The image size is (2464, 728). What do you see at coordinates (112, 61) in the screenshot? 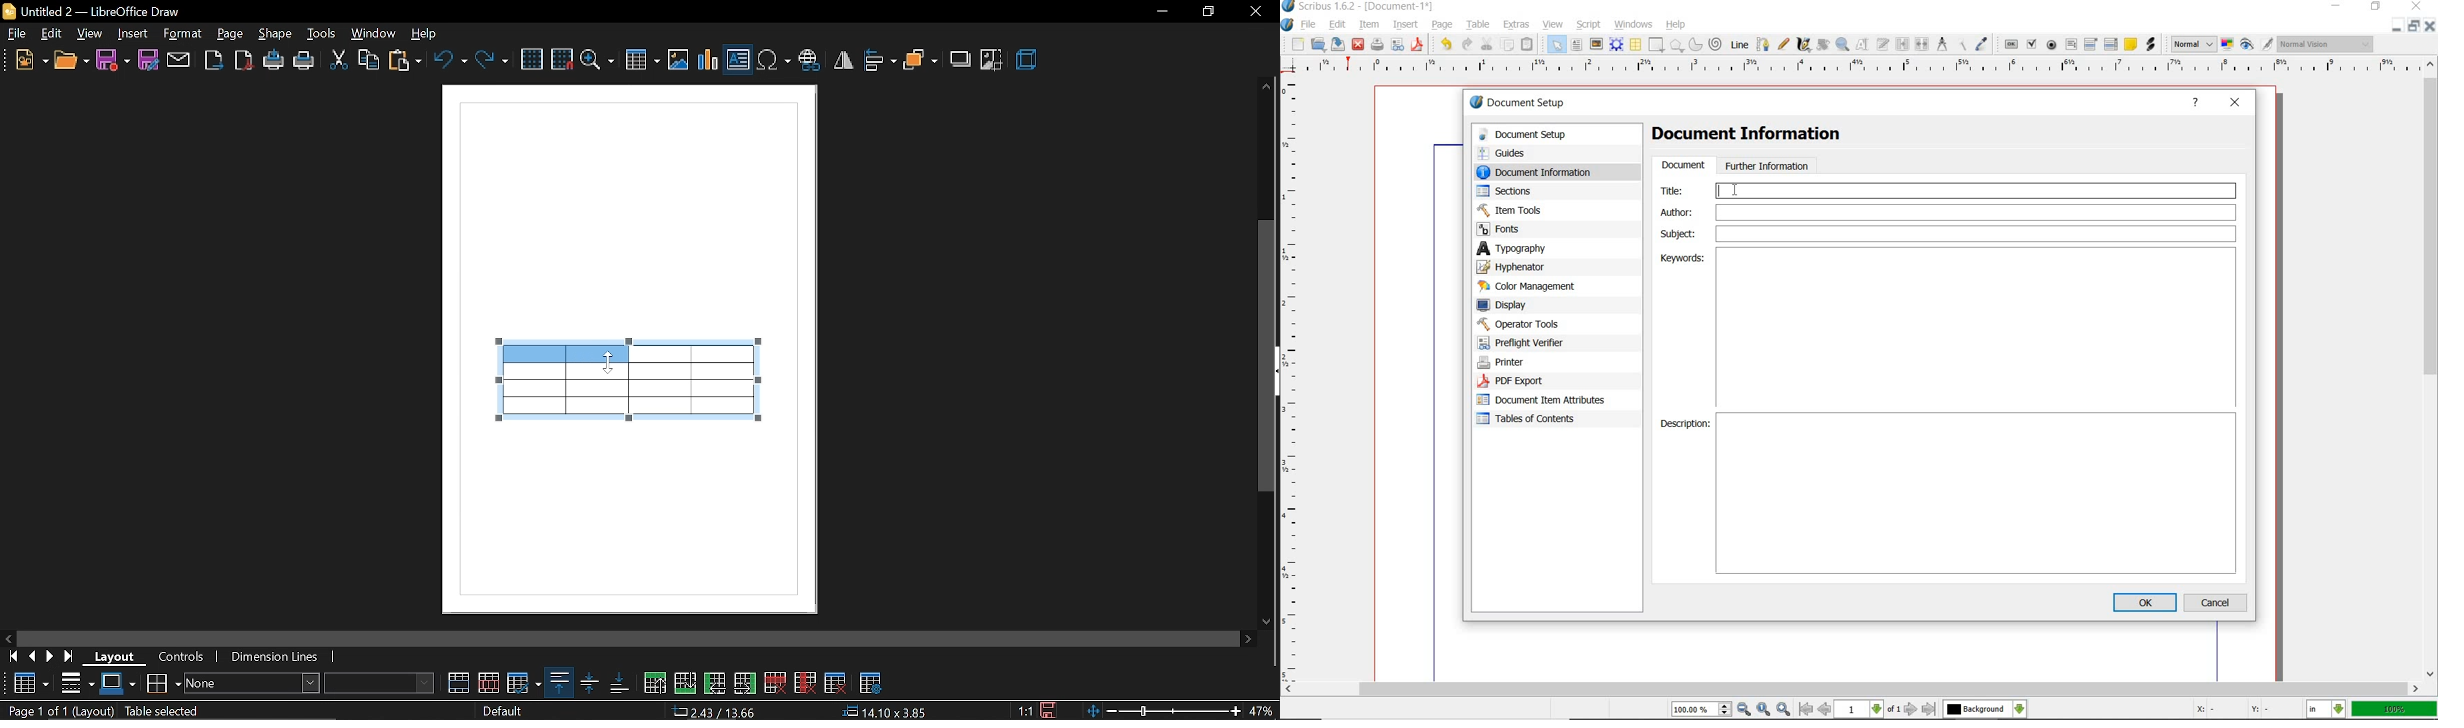
I see `save ` at bounding box center [112, 61].